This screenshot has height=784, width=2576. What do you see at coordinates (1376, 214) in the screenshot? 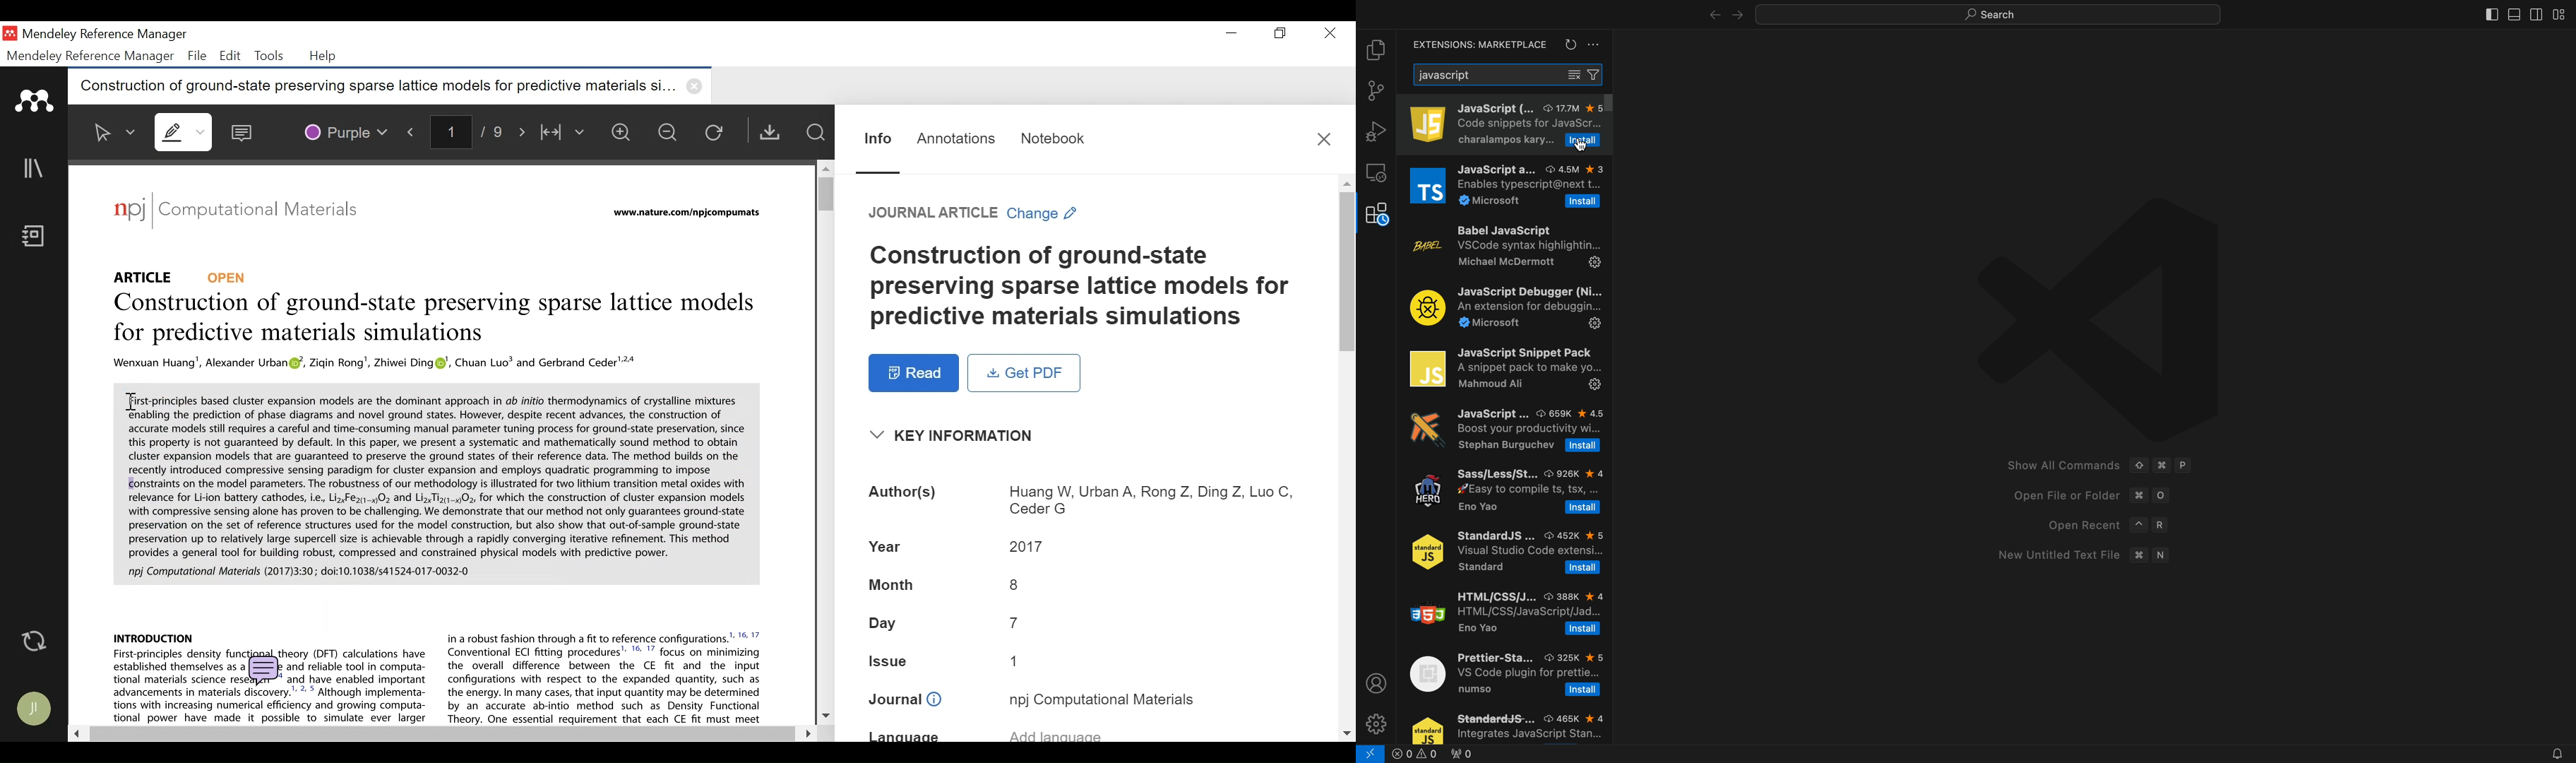
I see `extensions` at bounding box center [1376, 214].